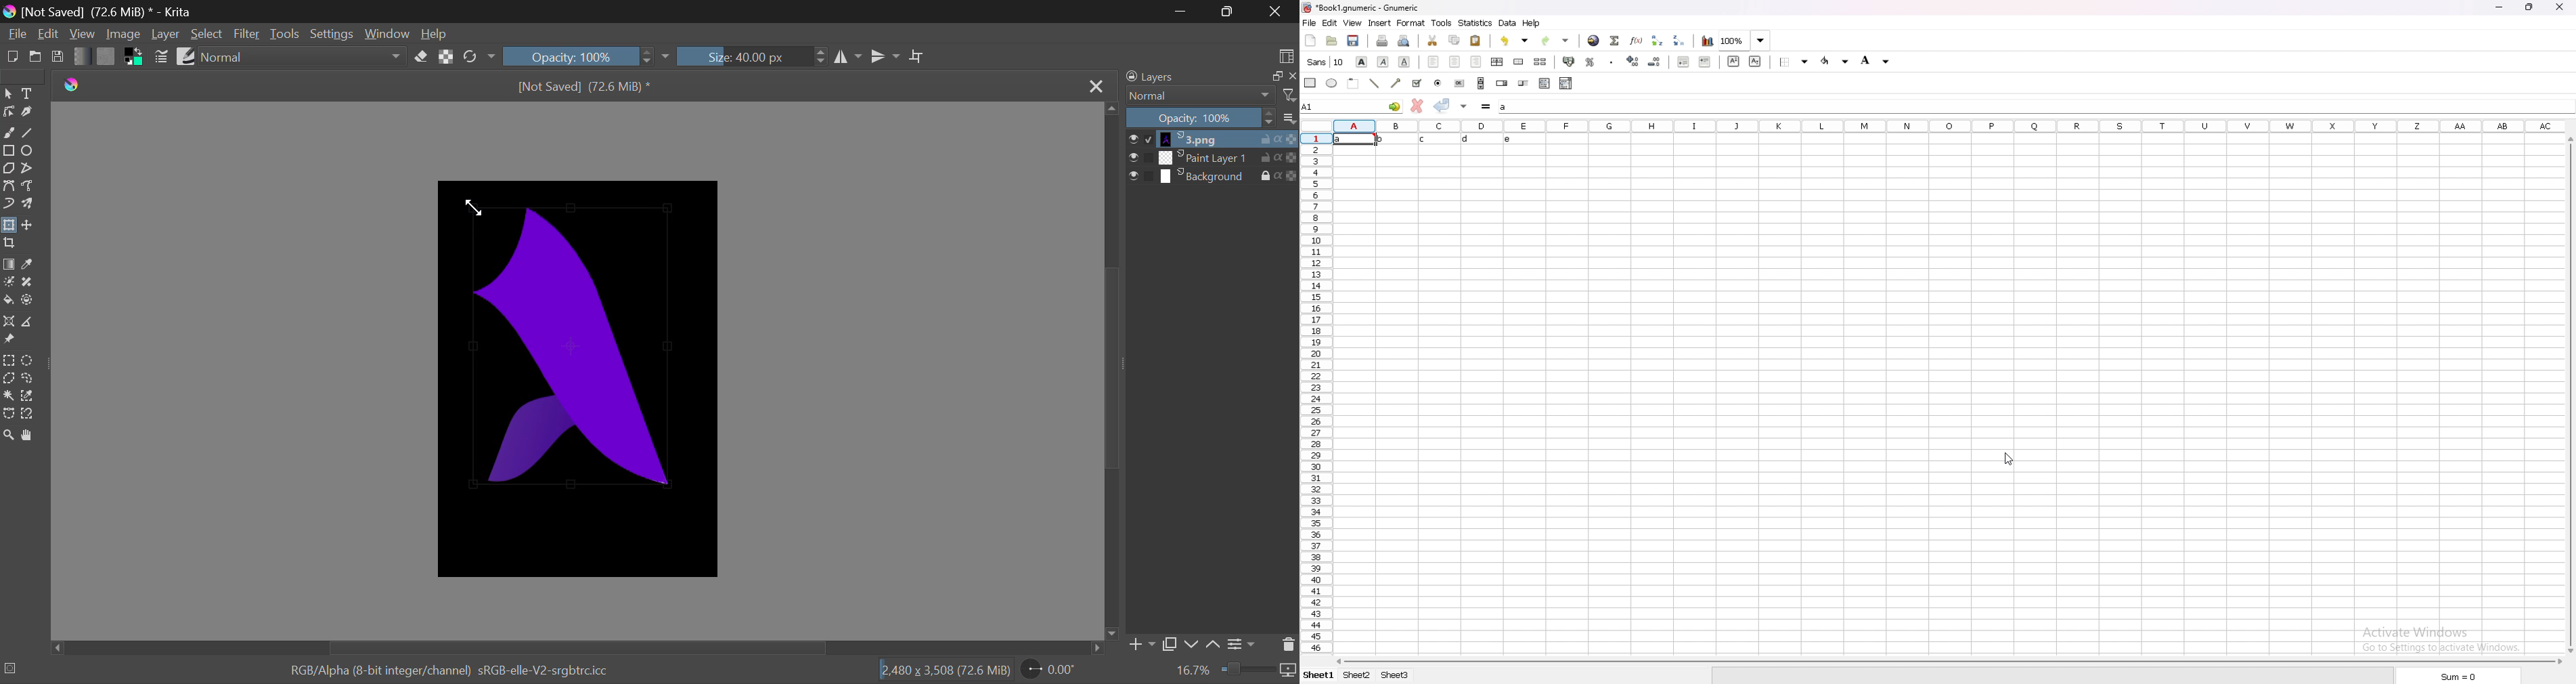  I want to click on border, so click(1794, 62).